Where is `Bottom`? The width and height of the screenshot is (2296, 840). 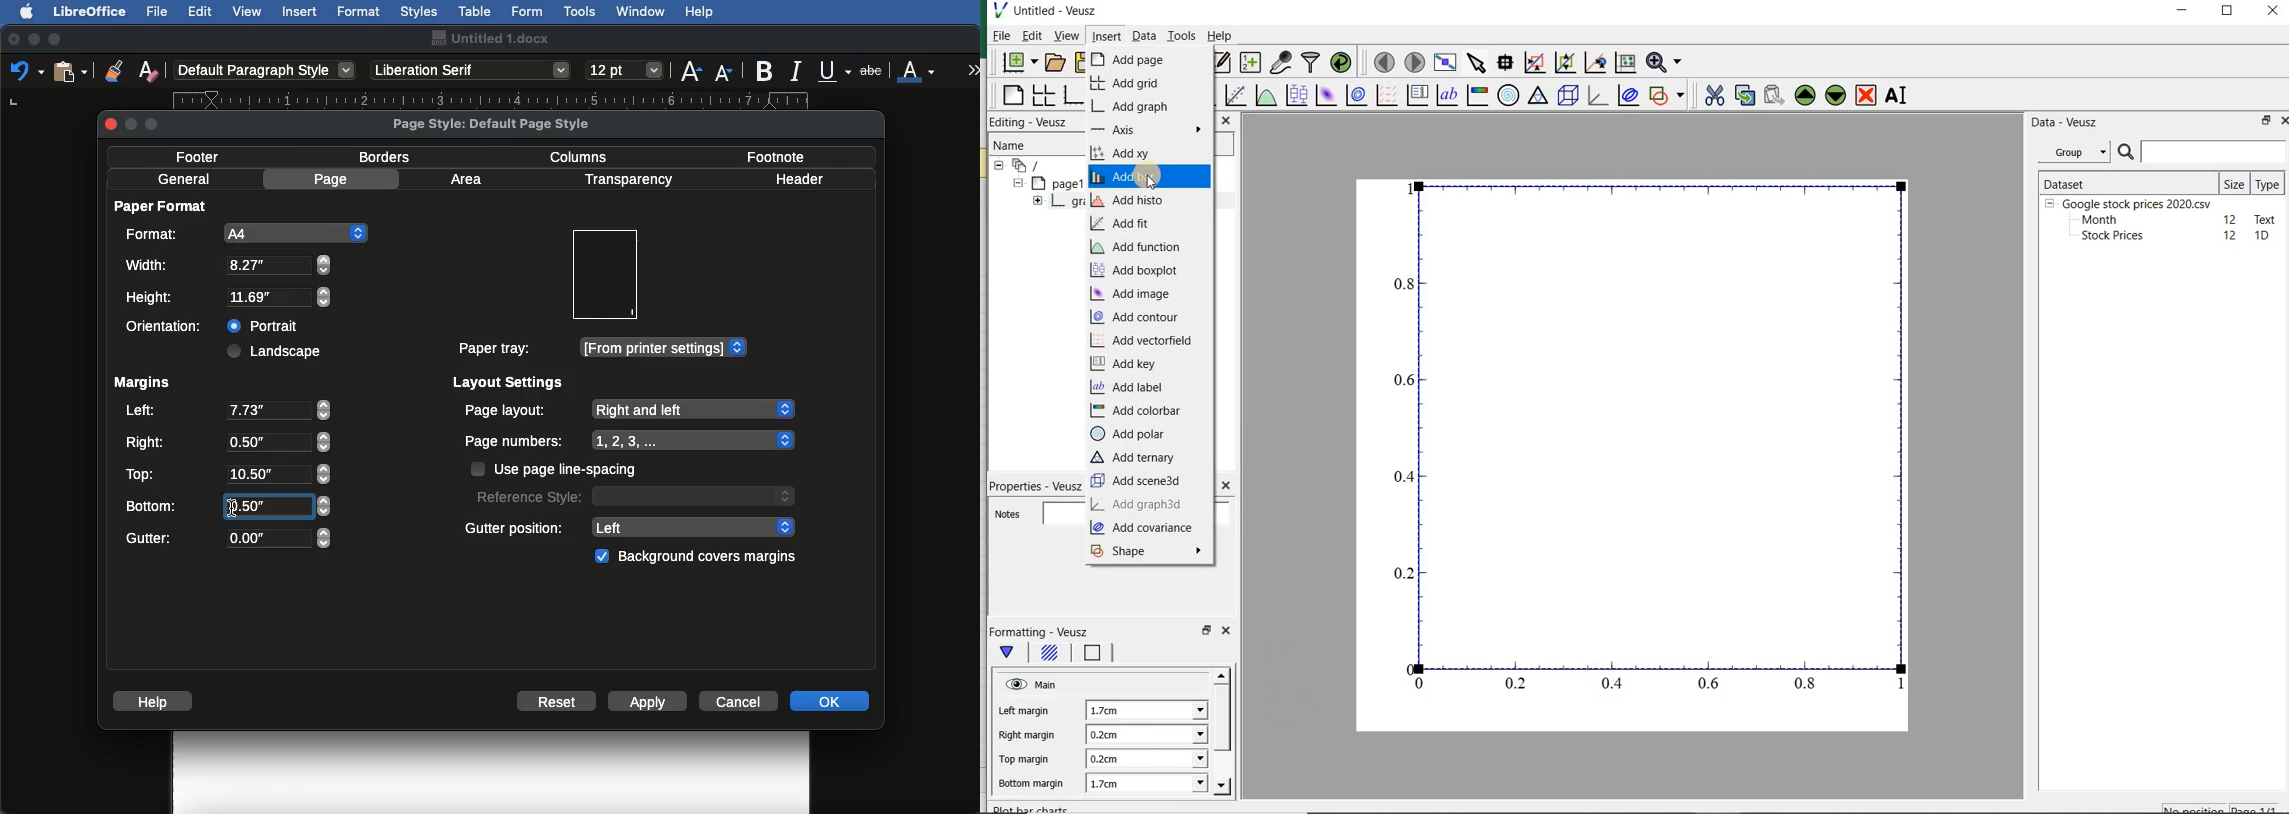
Bottom is located at coordinates (227, 504).